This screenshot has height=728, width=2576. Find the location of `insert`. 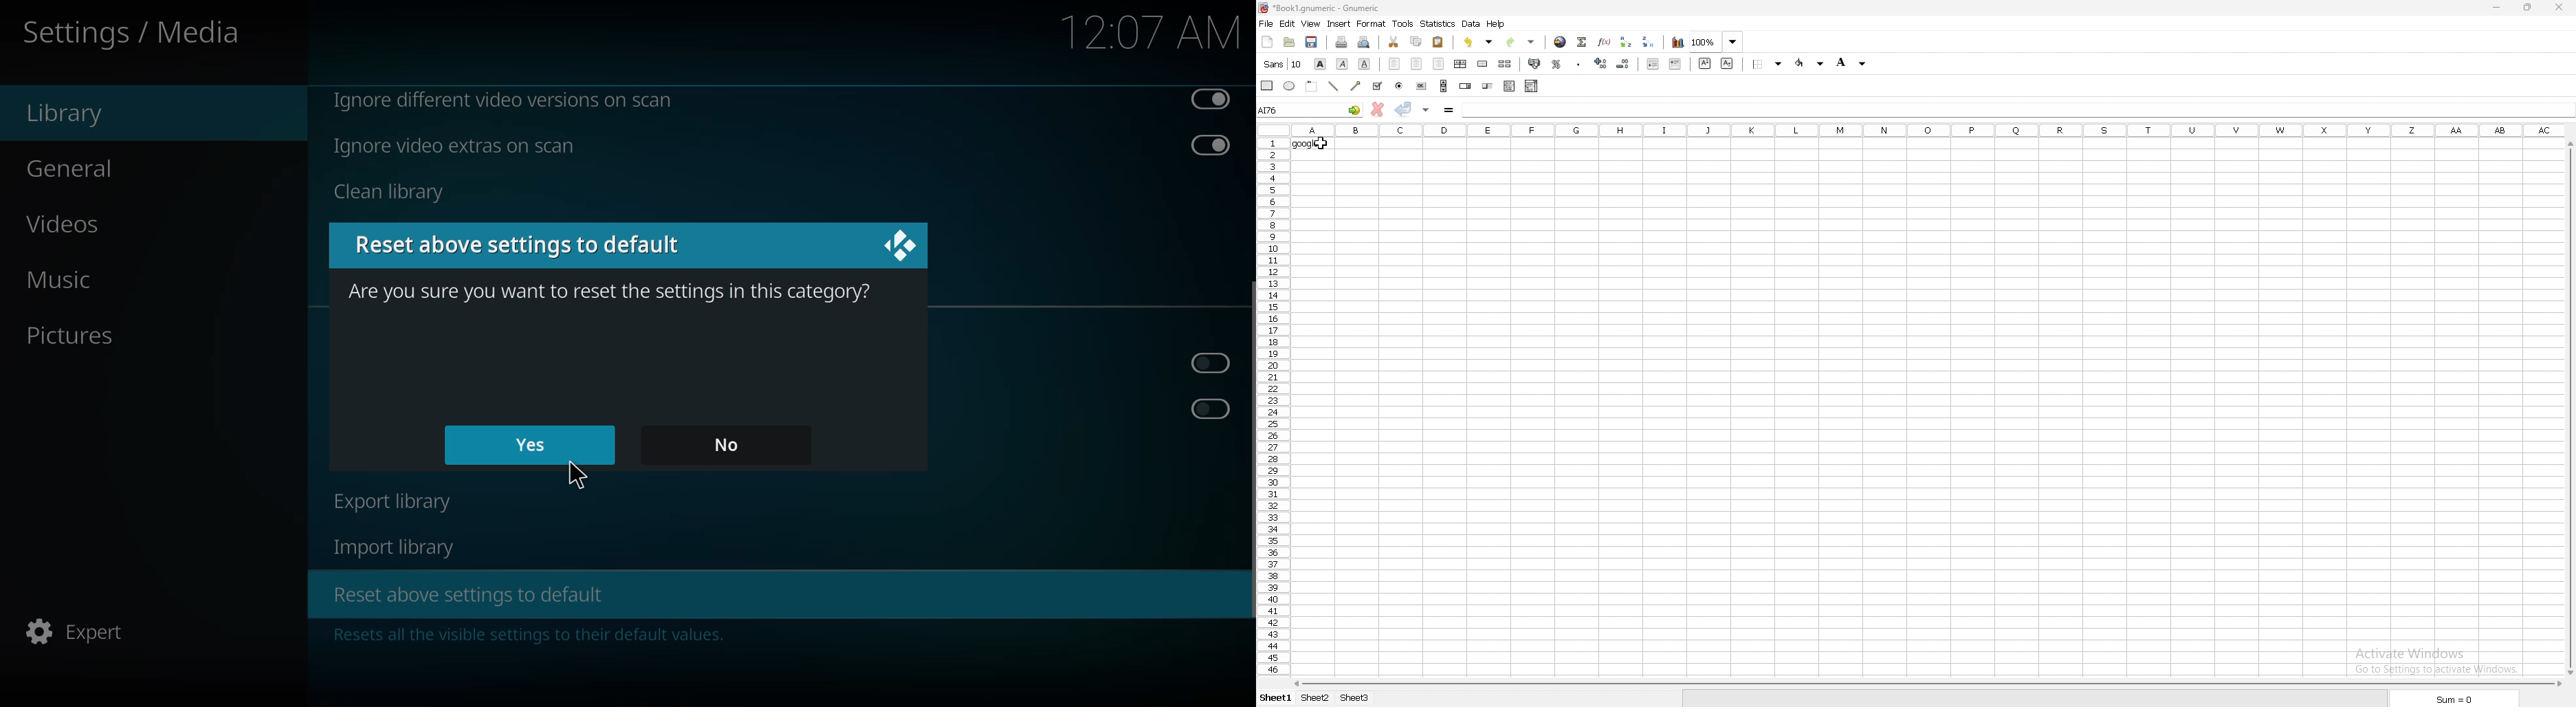

insert is located at coordinates (1339, 24).